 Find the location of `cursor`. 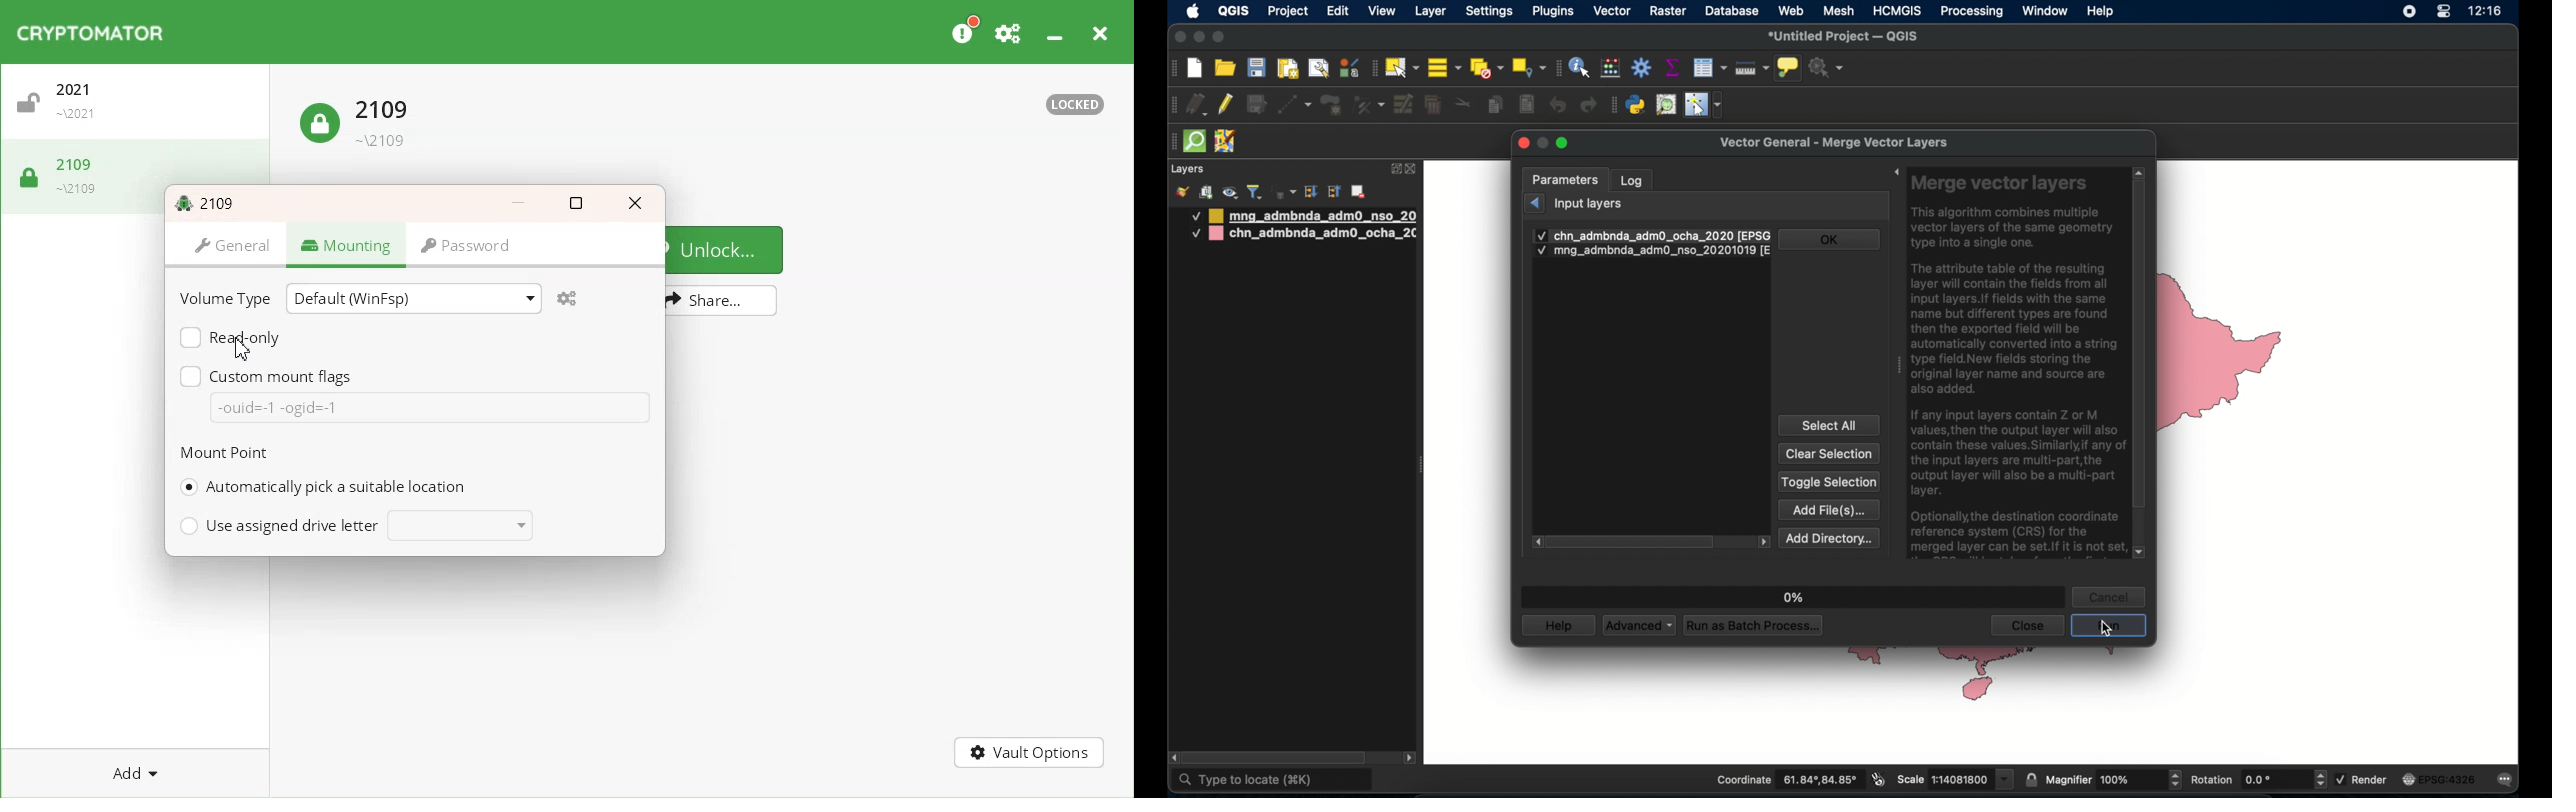

cursor is located at coordinates (243, 349).